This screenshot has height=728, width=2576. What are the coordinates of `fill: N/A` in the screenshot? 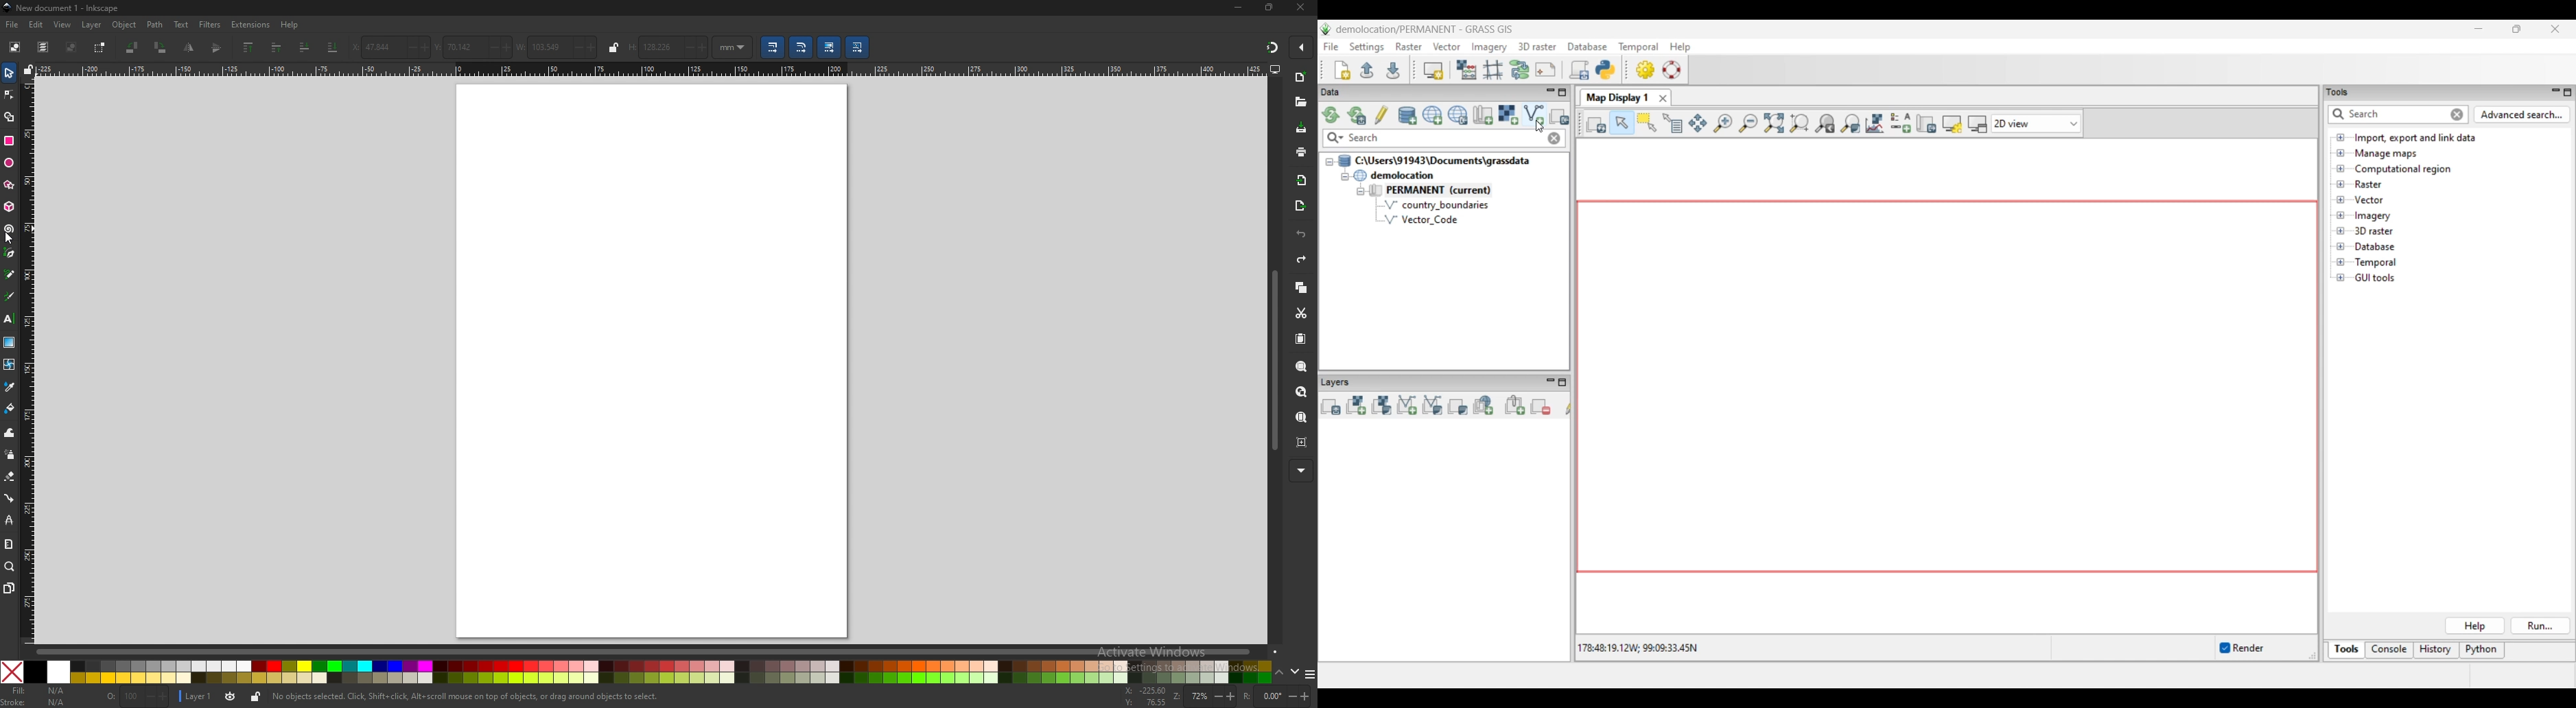 It's located at (41, 689).